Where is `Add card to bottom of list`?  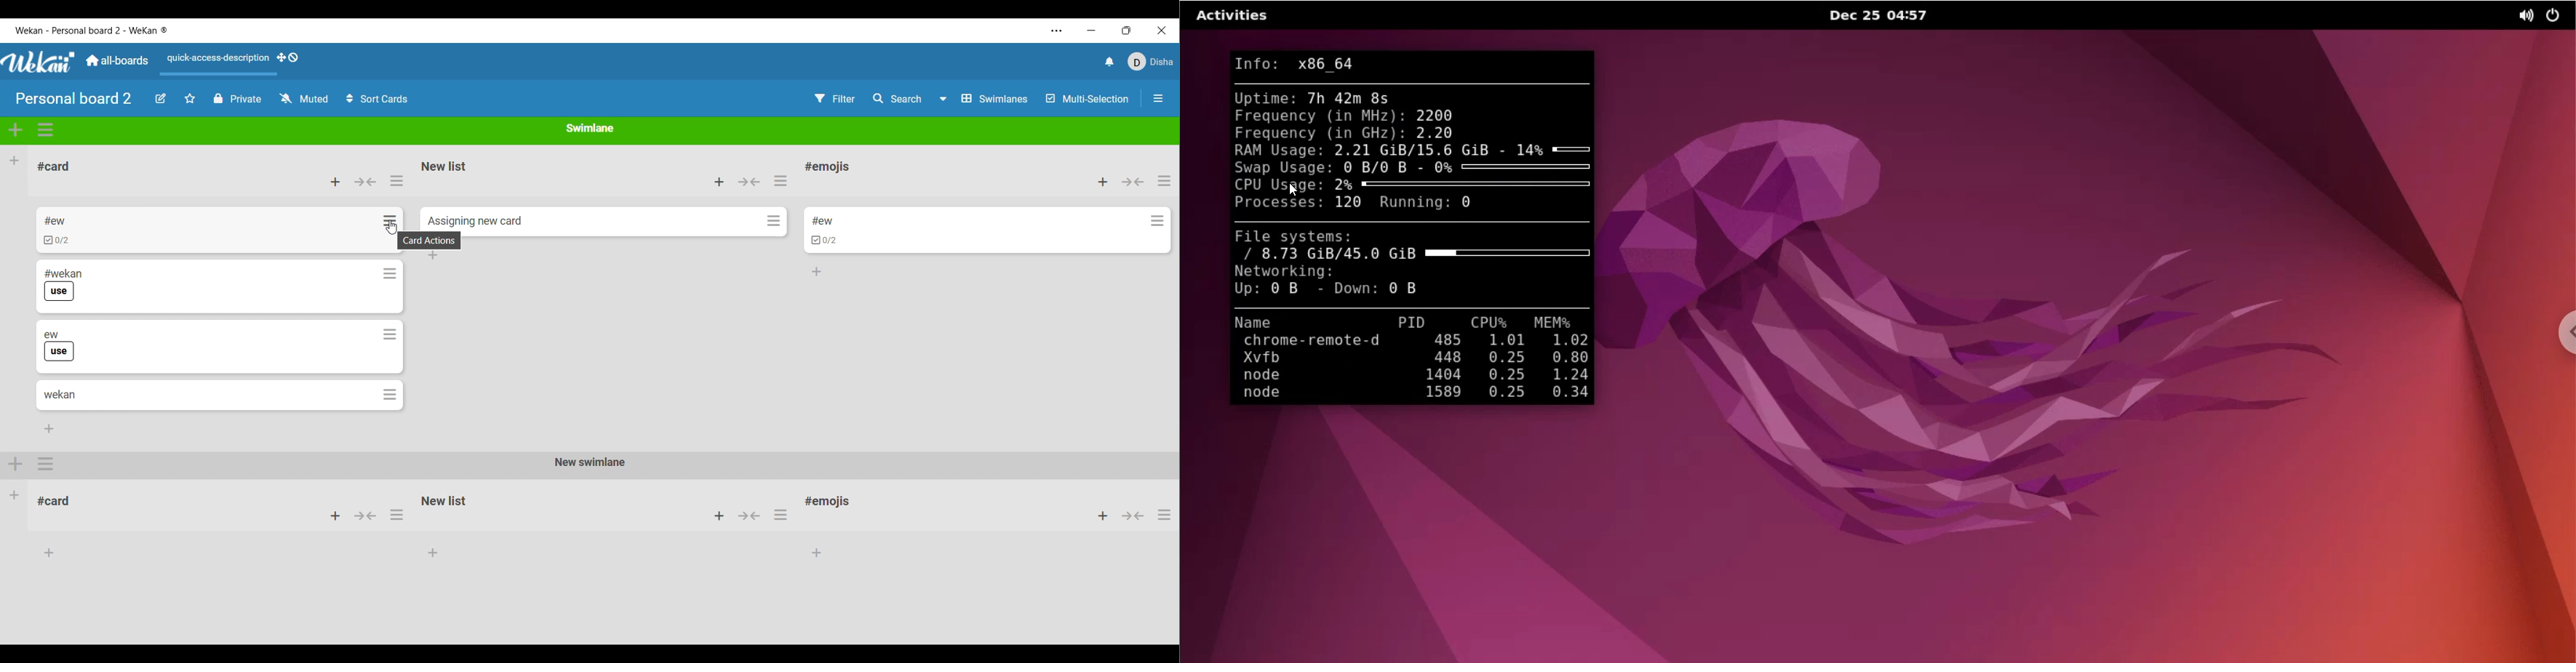
Add card to bottom of list is located at coordinates (817, 272).